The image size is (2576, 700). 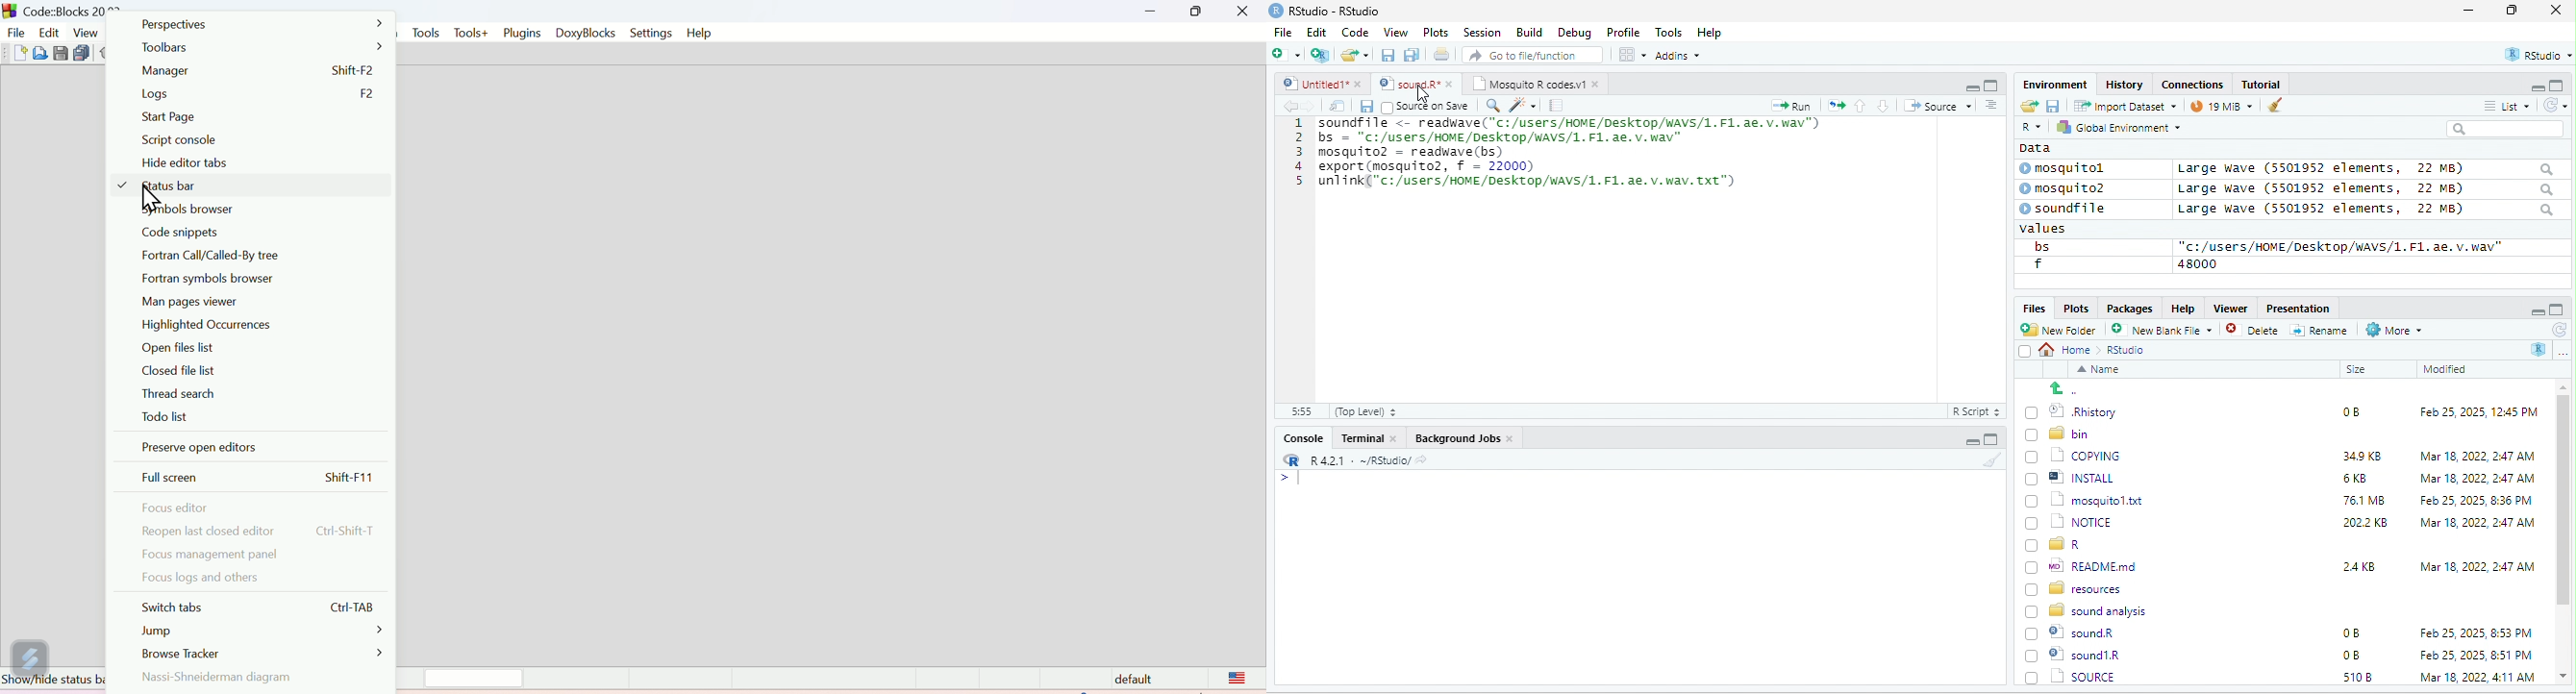 I want to click on sharpen, so click(x=1523, y=105).